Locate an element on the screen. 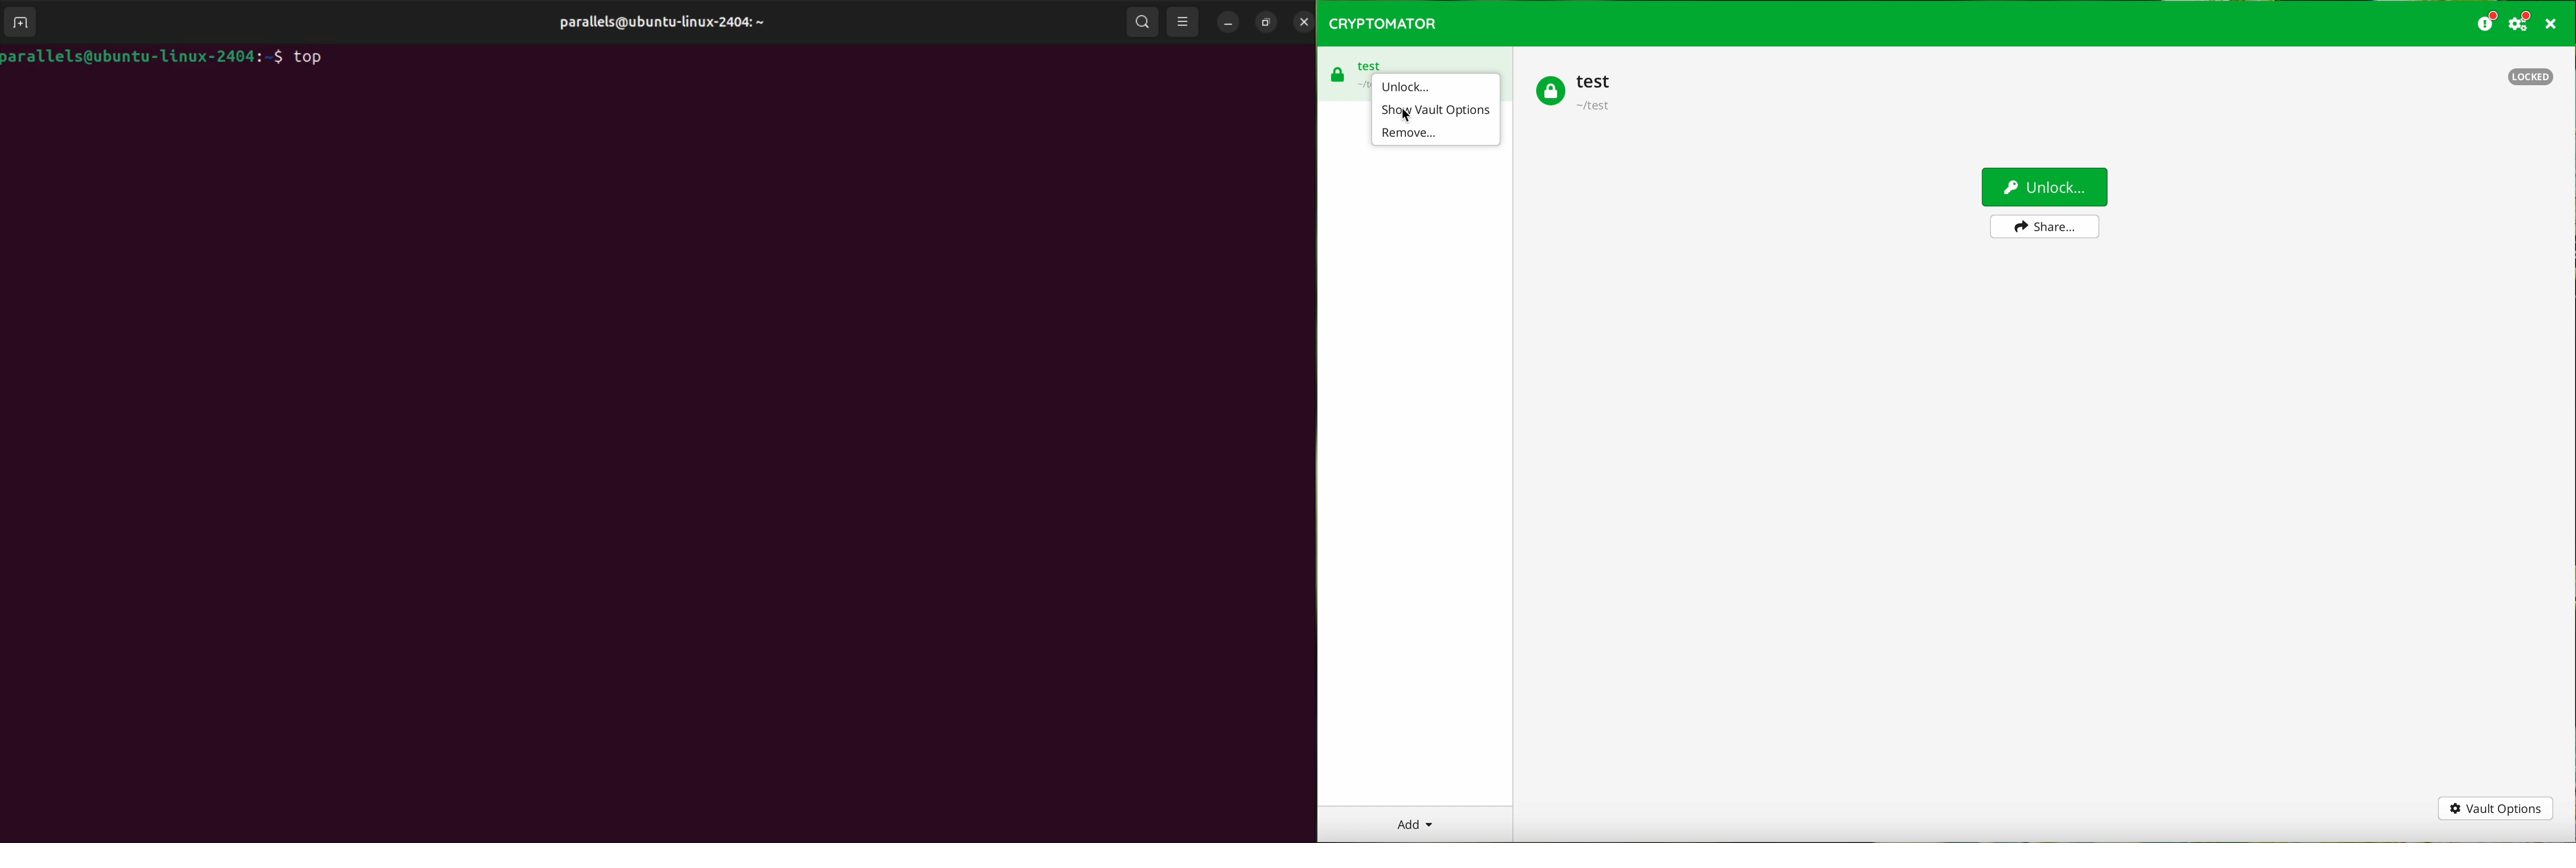 The height and width of the screenshot is (868, 2576). vault options is located at coordinates (2496, 809).